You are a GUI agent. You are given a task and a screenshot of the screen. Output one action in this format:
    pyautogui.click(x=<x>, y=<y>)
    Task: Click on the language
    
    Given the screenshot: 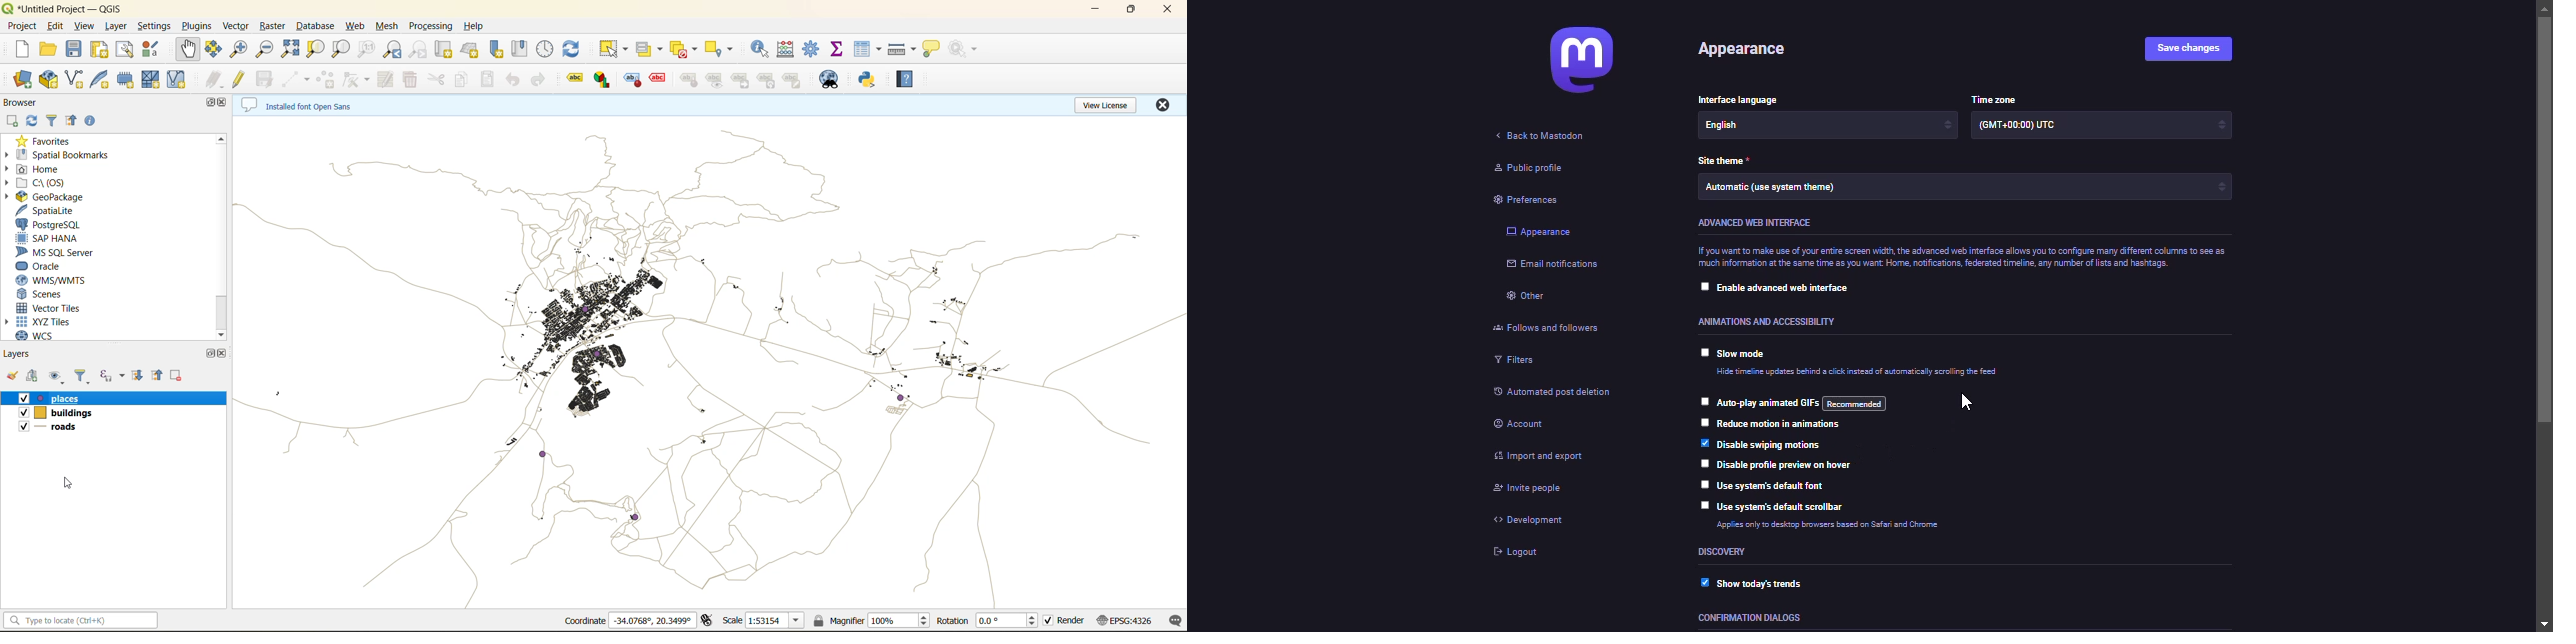 What is the action you would take?
    pyautogui.click(x=1752, y=129)
    